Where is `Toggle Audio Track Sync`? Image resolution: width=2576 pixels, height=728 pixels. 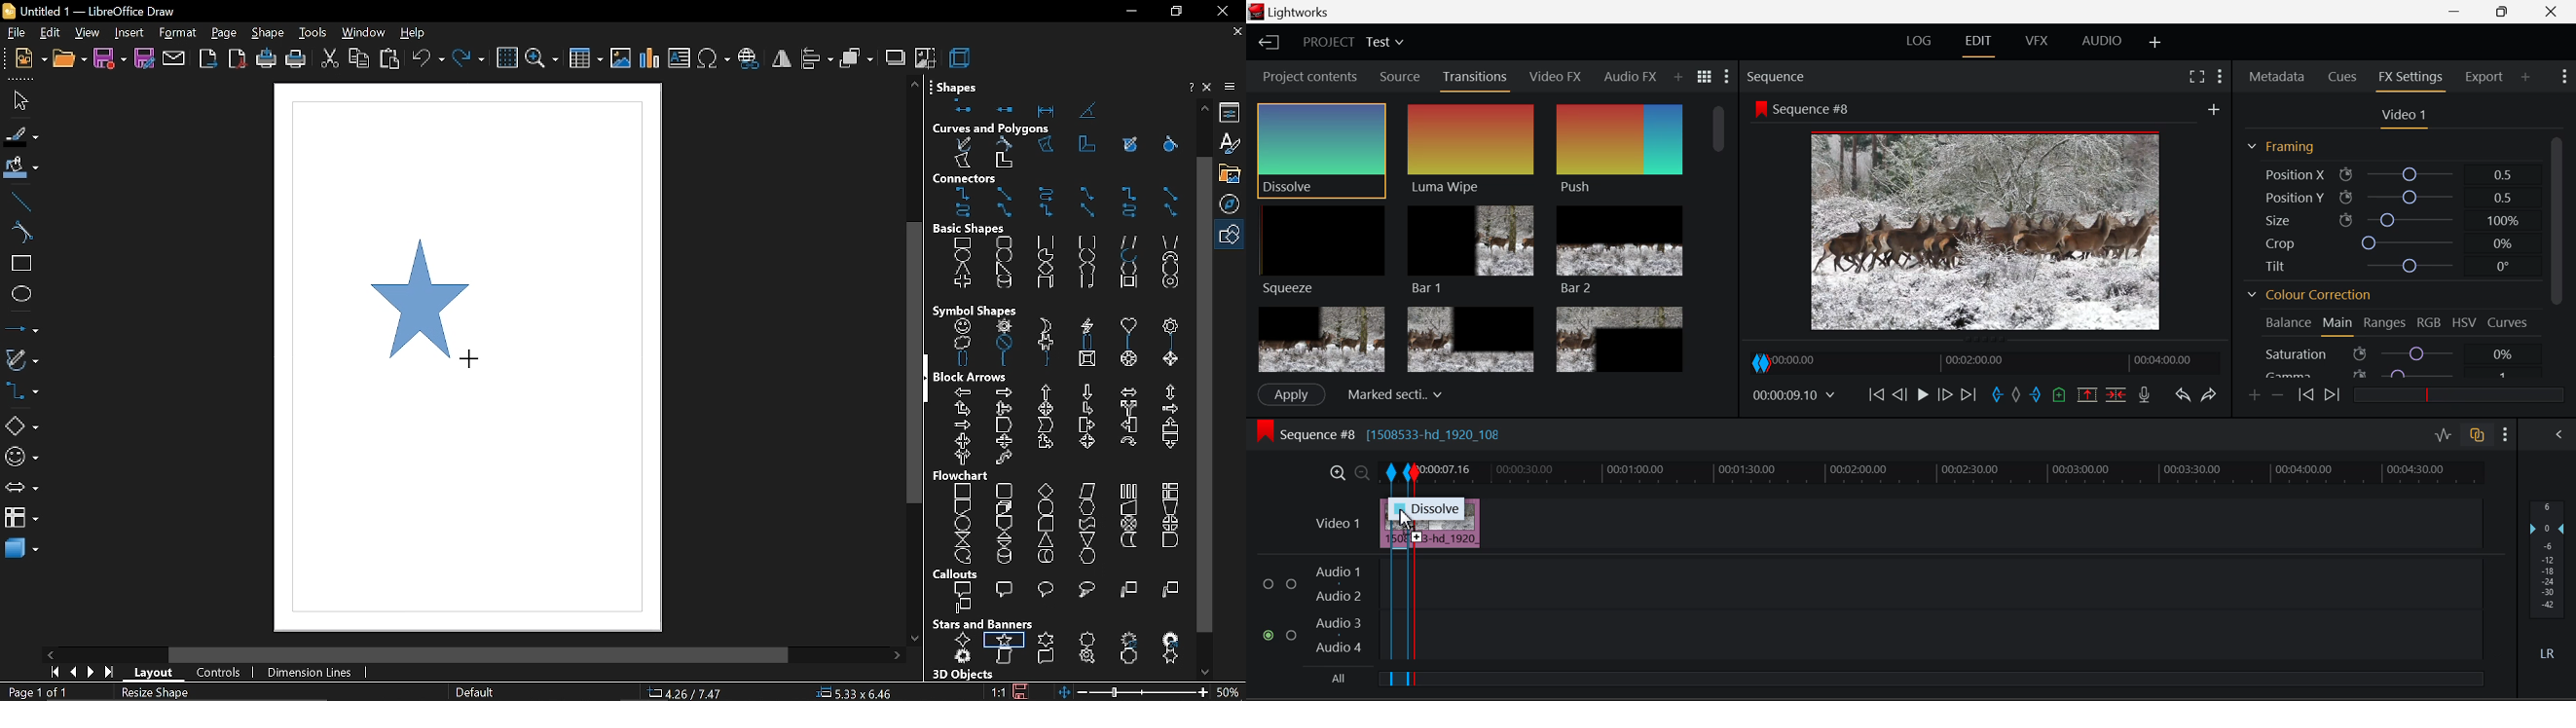
Toggle Audio Track Sync is located at coordinates (2479, 436).